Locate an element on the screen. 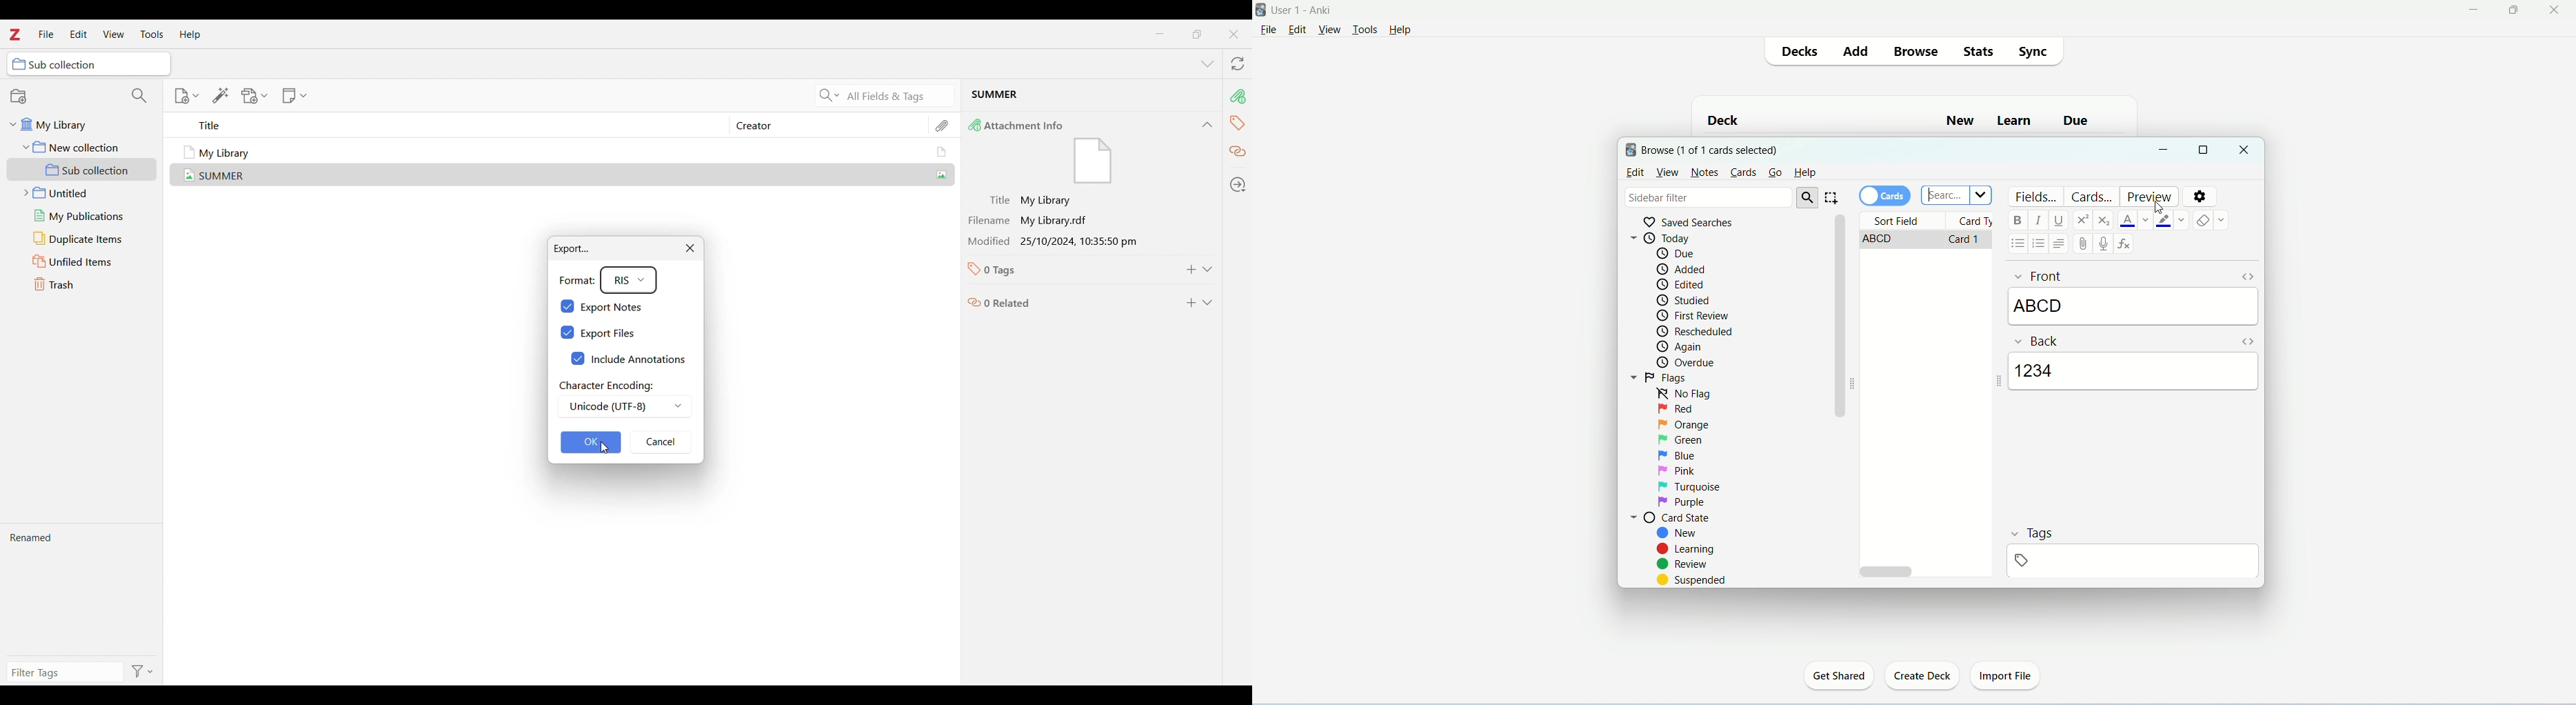 The image size is (2576, 728). go is located at coordinates (1774, 173).